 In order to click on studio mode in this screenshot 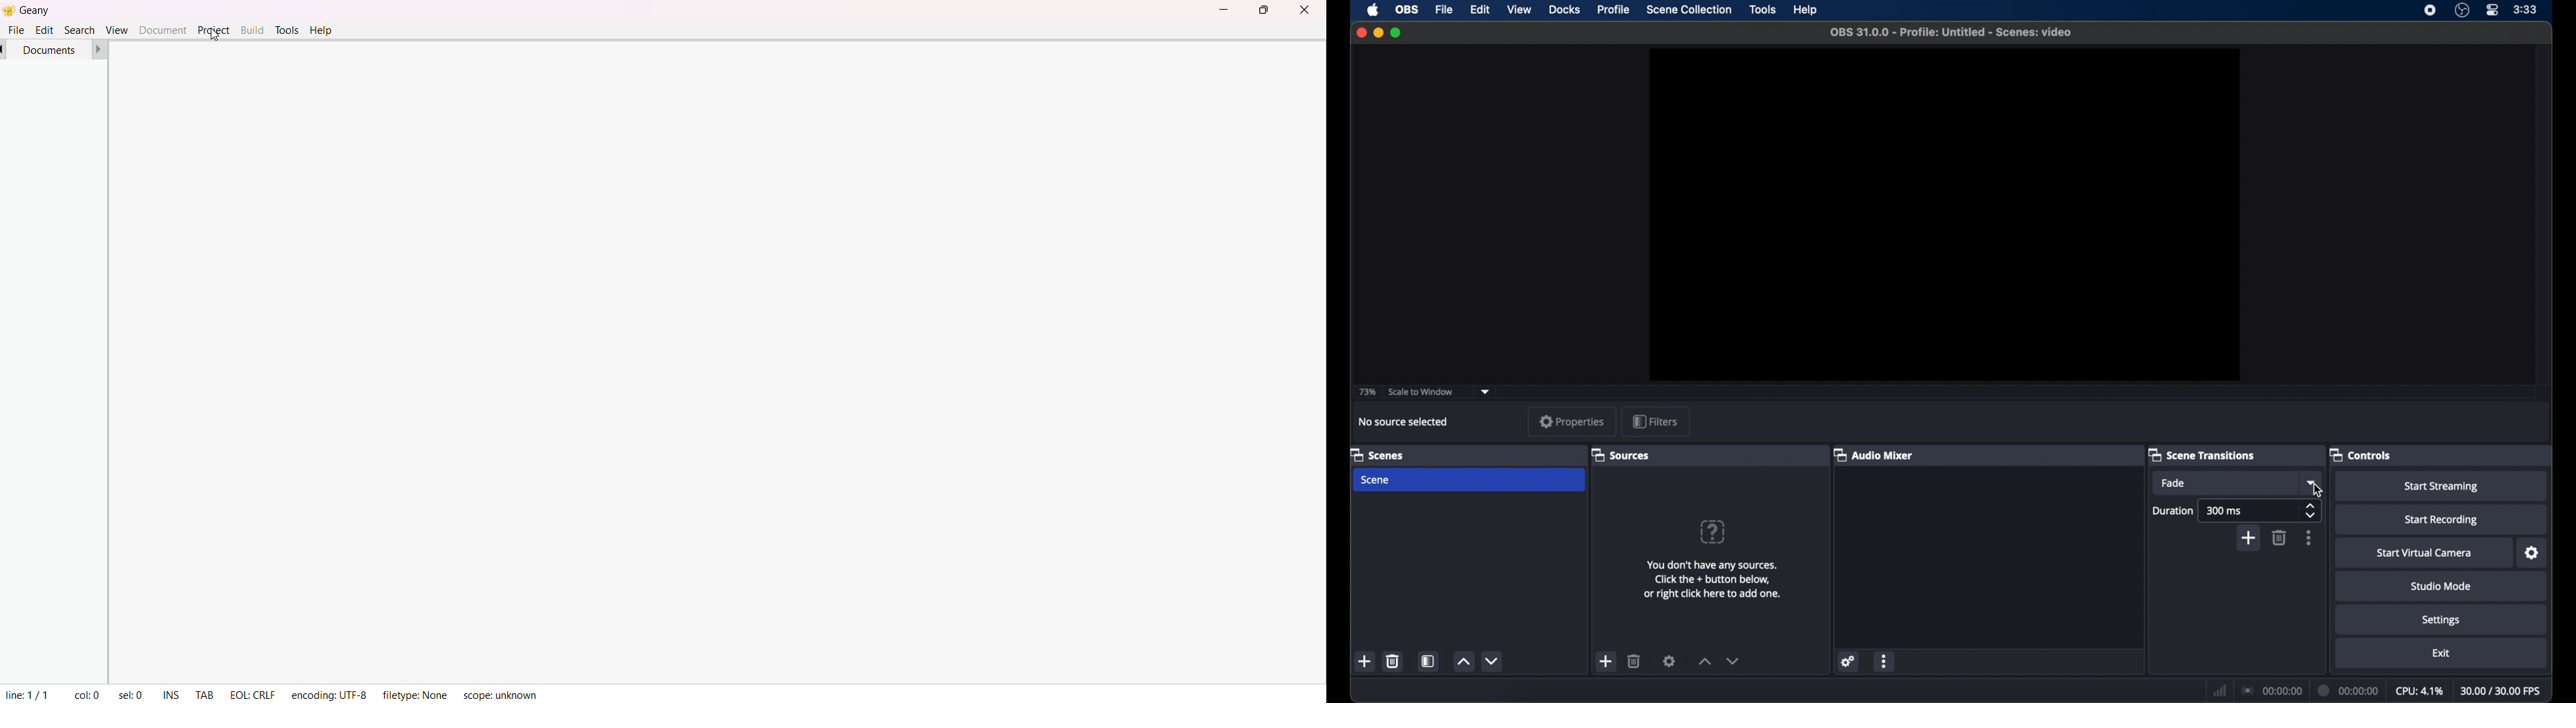, I will do `click(2442, 586)`.